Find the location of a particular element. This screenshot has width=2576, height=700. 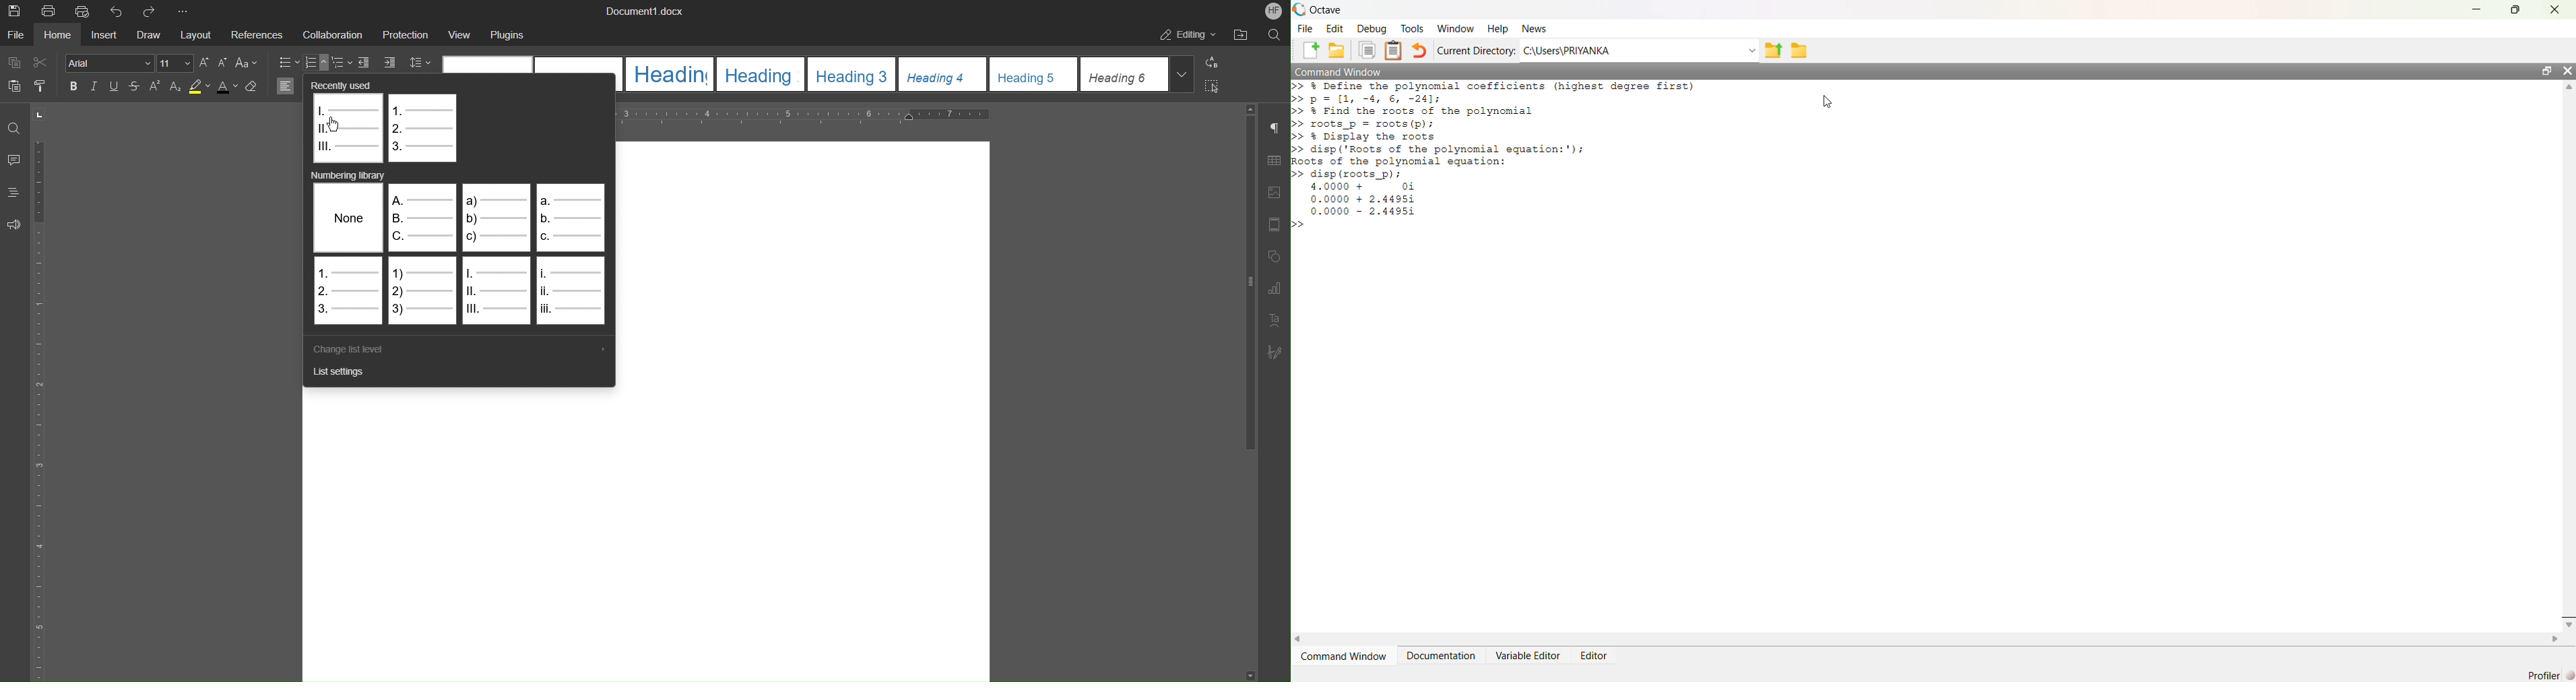

Left Scroll is located at coordinates (1299, 638).